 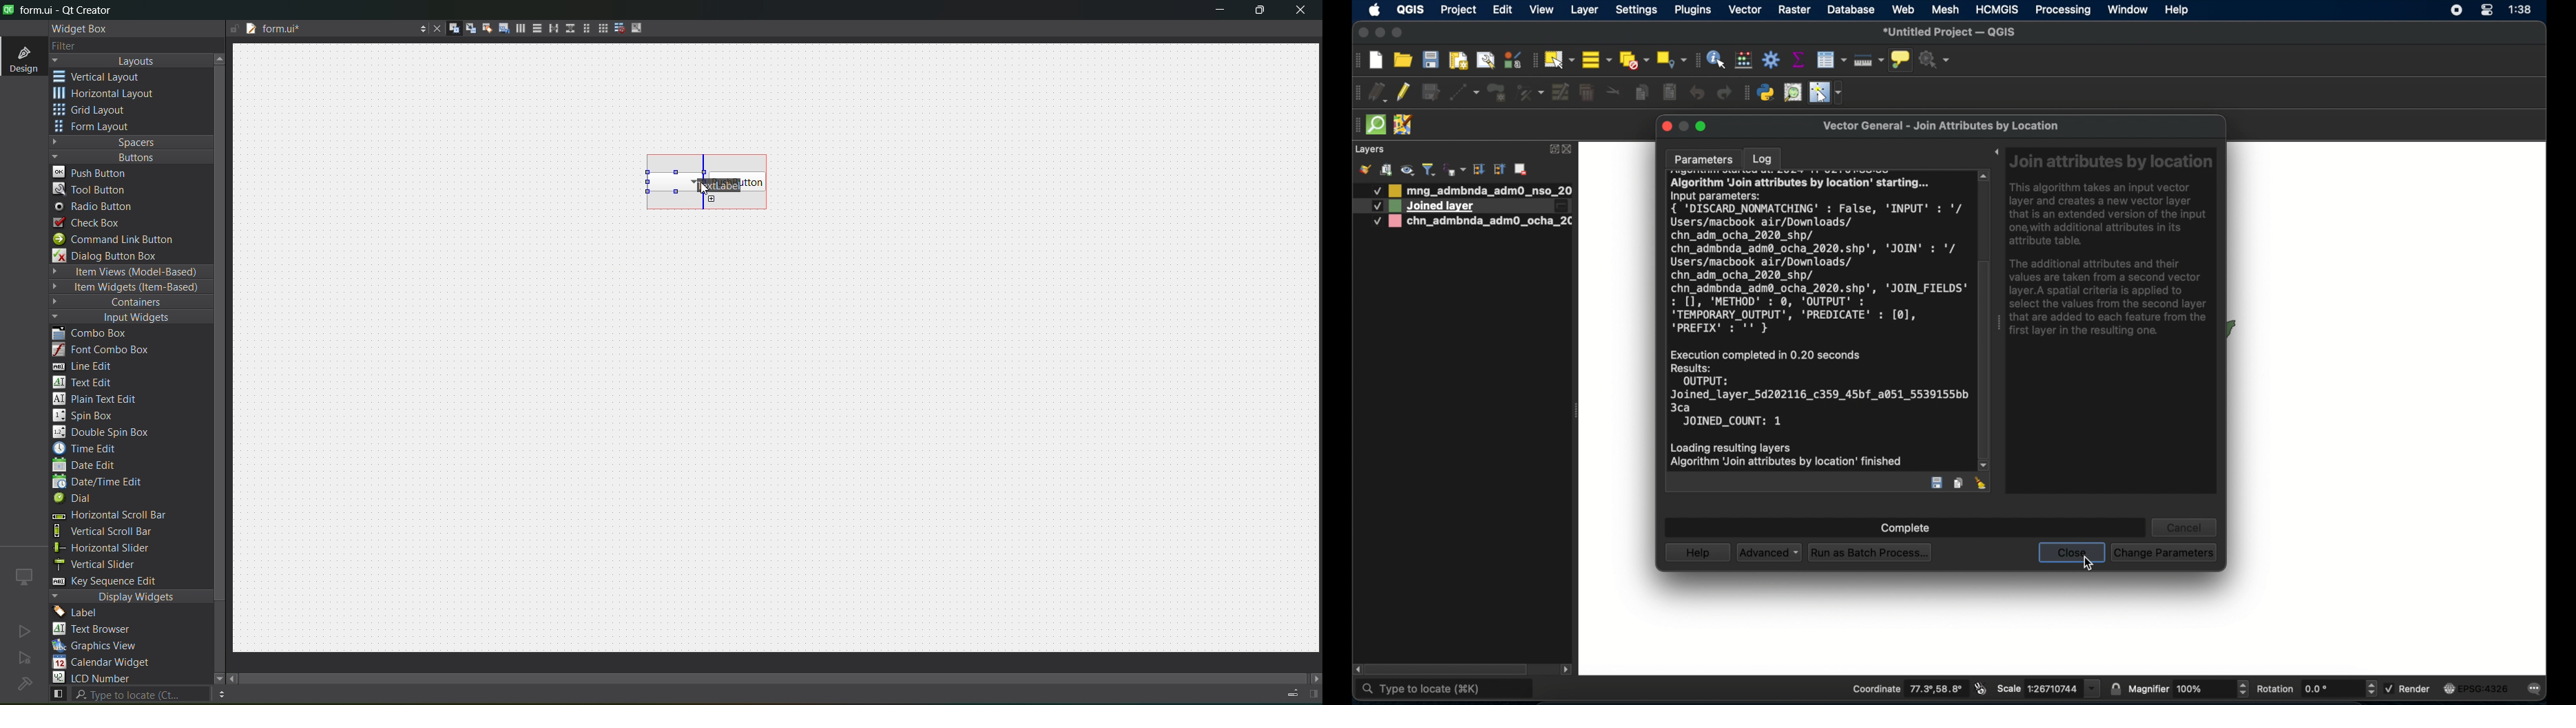 What do you see at coordinates (1585, 10) in the screenshot?
I see `layer` at bounding box center [1585, 10].